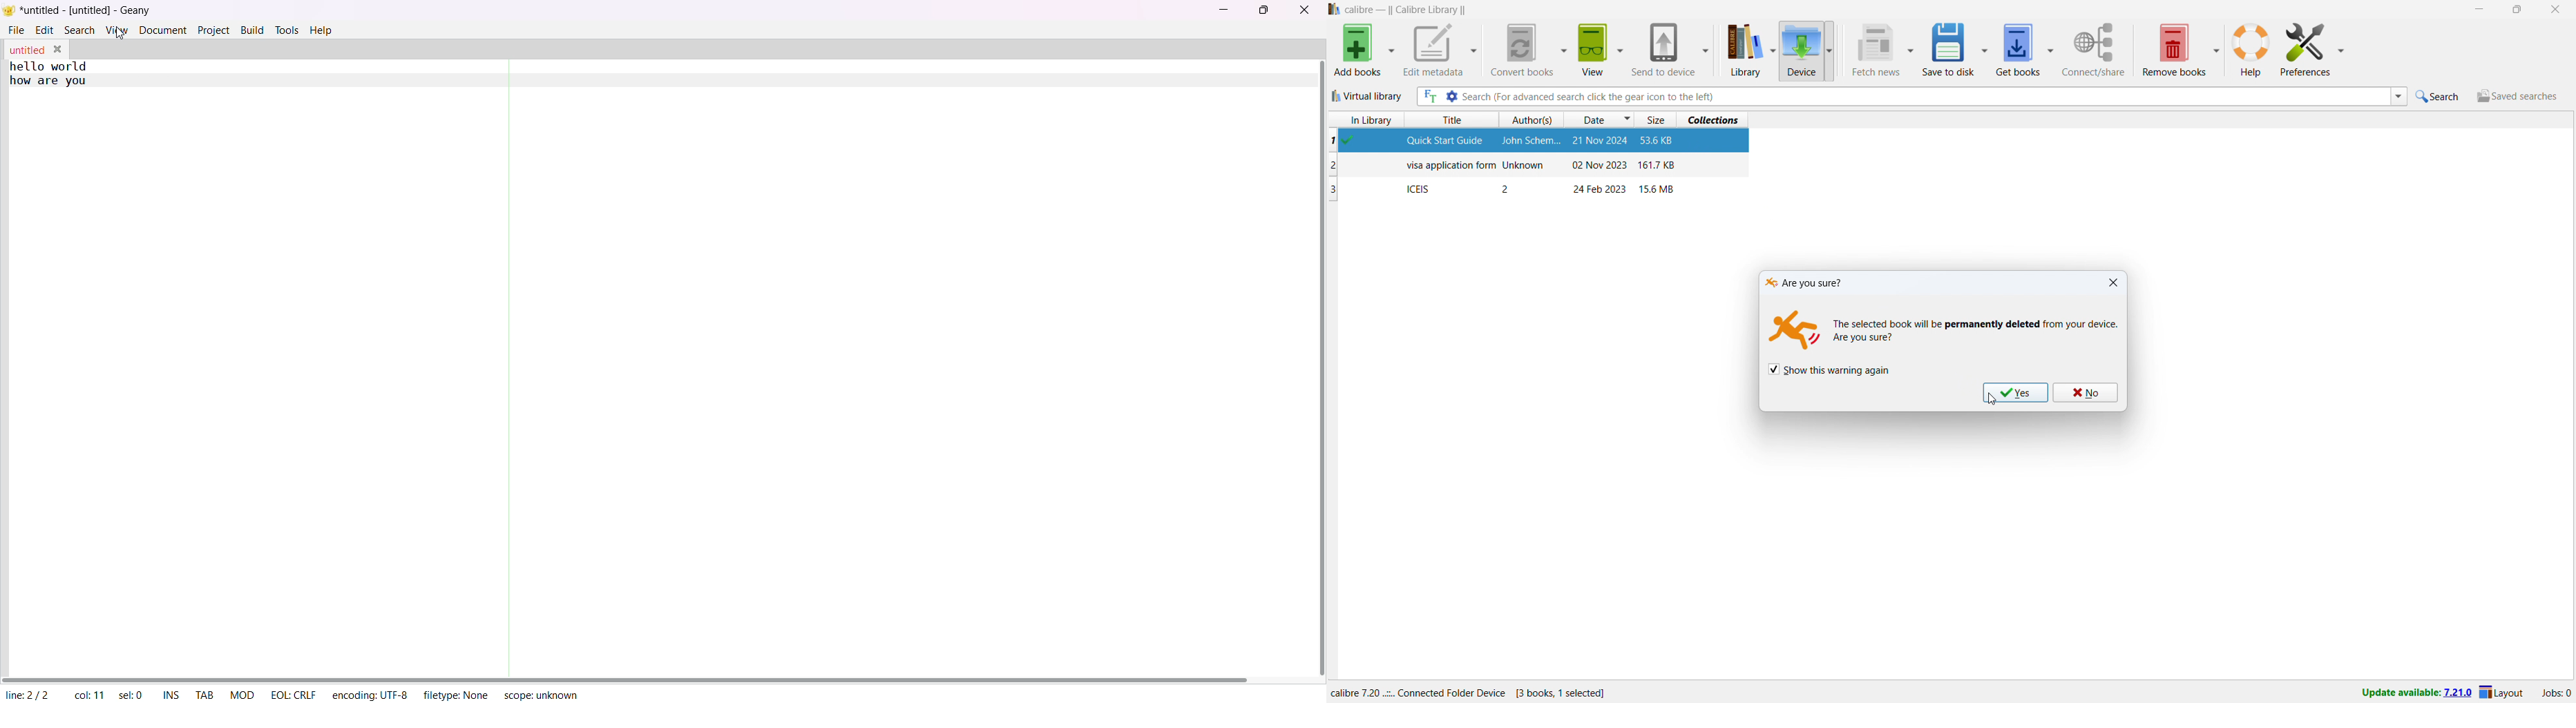 Image resolution: width=2576 pixels, height=728 pixels. What do you see at coordinates (1828, 50) in the screenshot?
I see `device options` at bounding box center [1828, 50].